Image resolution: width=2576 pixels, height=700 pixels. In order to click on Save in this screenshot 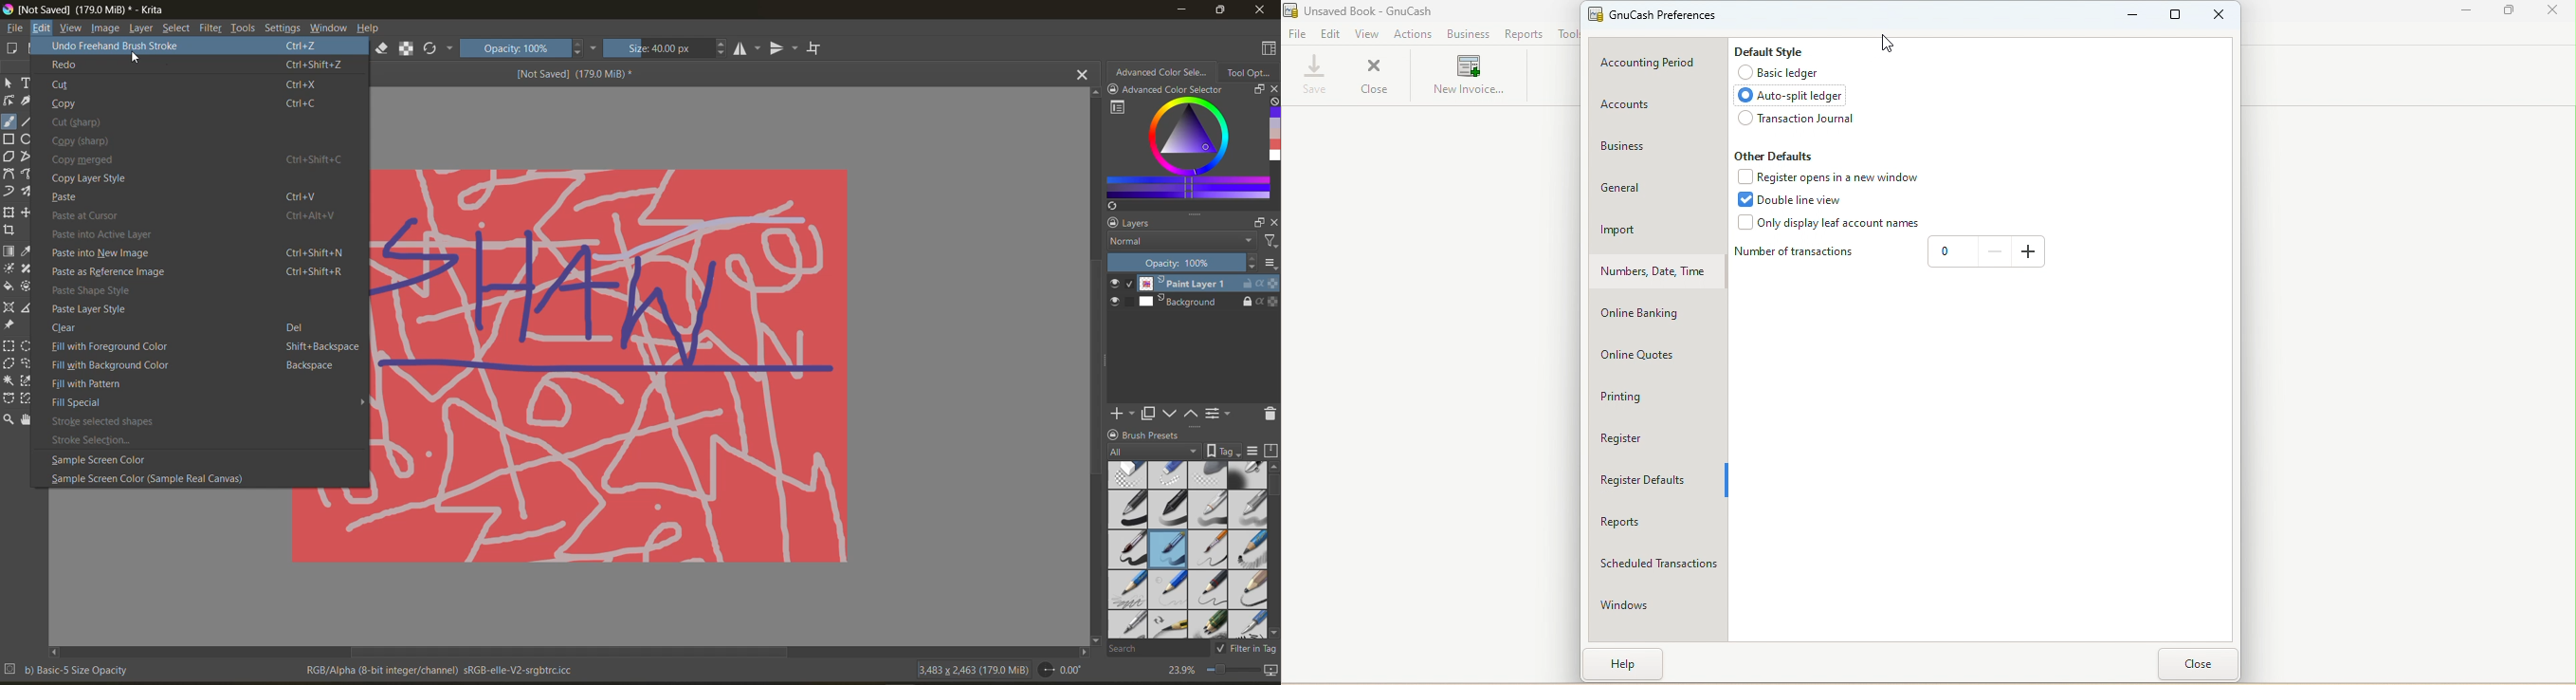, I will do `click(1313, 77)`.